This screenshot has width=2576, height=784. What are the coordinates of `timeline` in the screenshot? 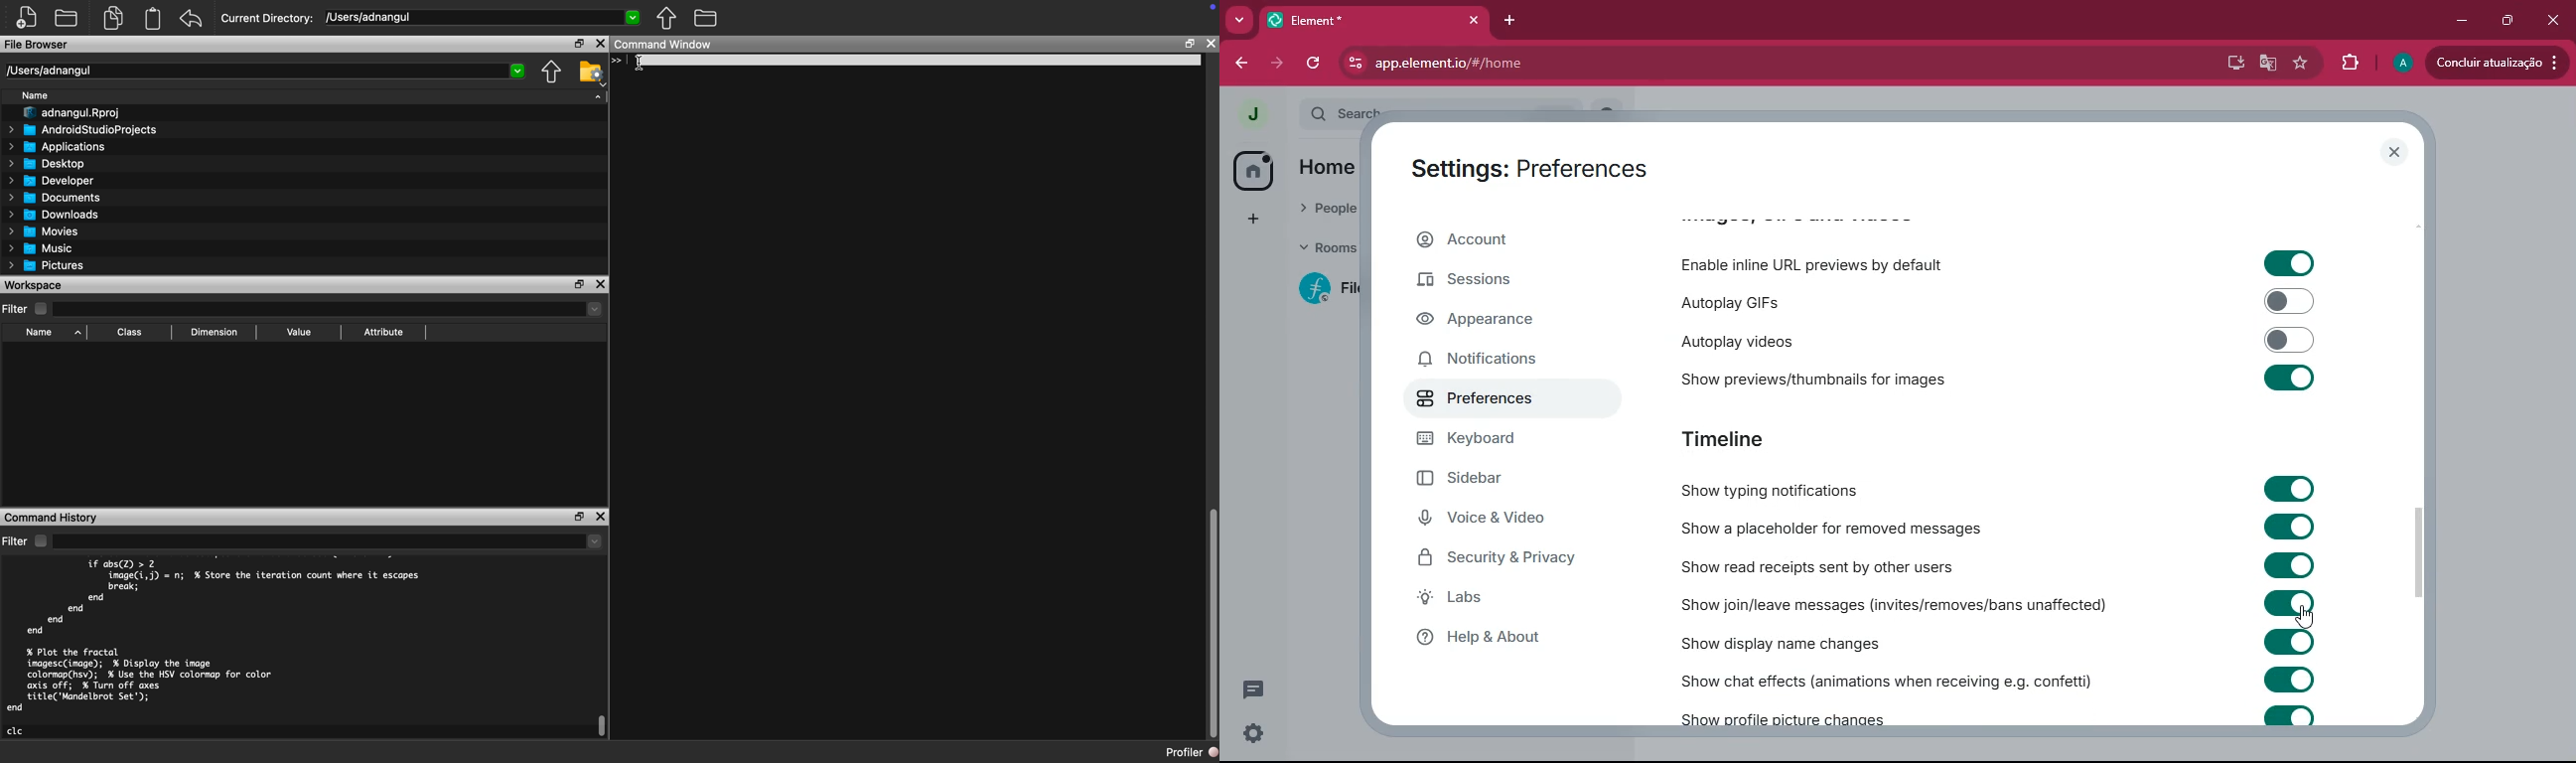 It's located at (1762, 438).